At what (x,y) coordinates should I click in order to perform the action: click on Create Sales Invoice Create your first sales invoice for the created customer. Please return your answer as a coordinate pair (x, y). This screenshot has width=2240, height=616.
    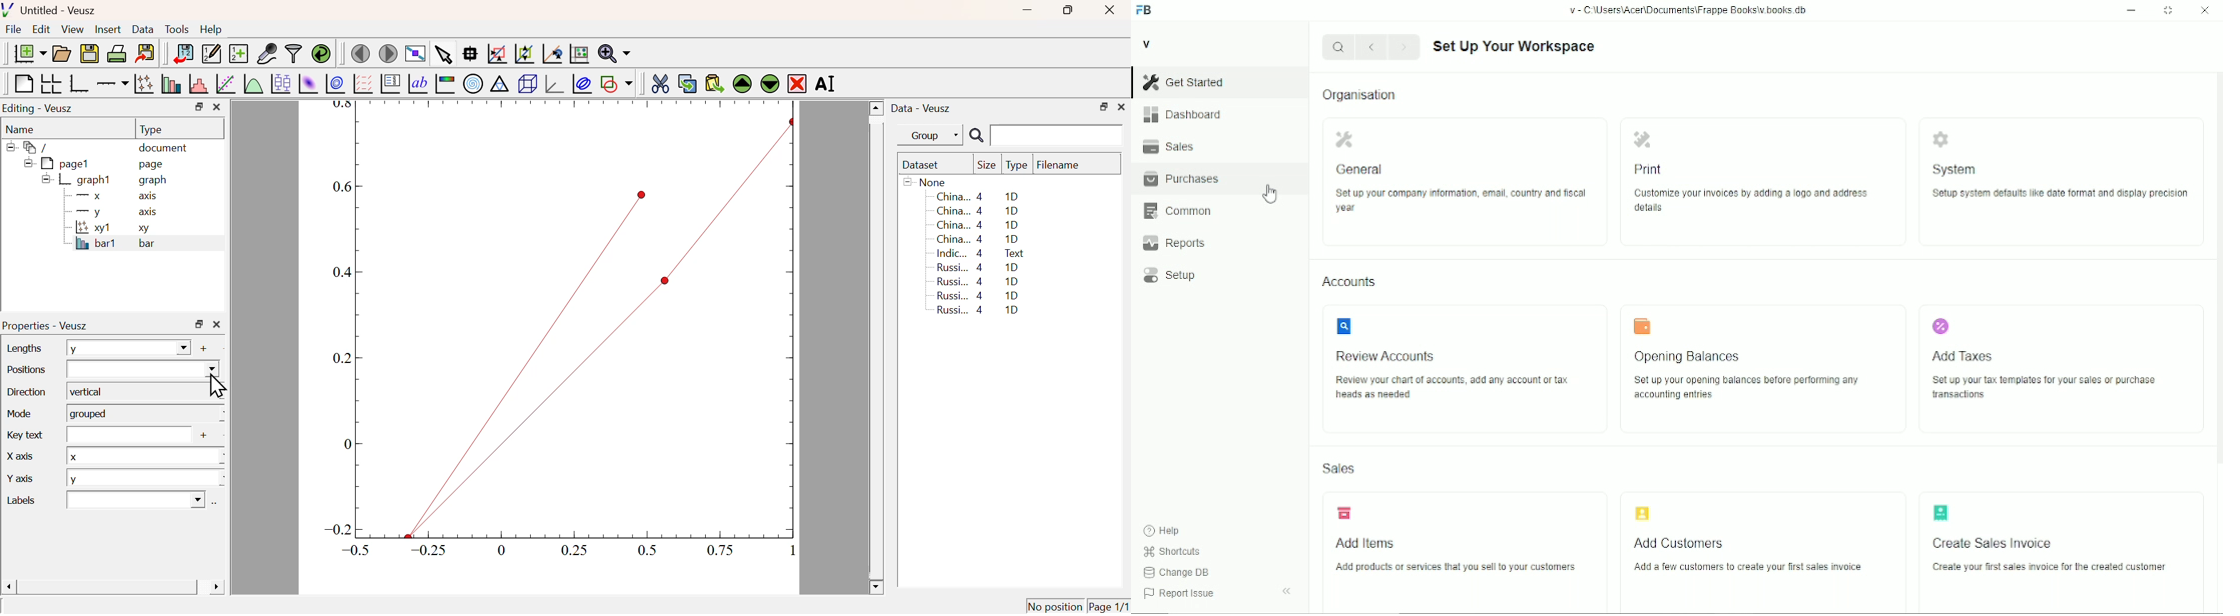
    Looking at the image, I should click on (2061, 552).